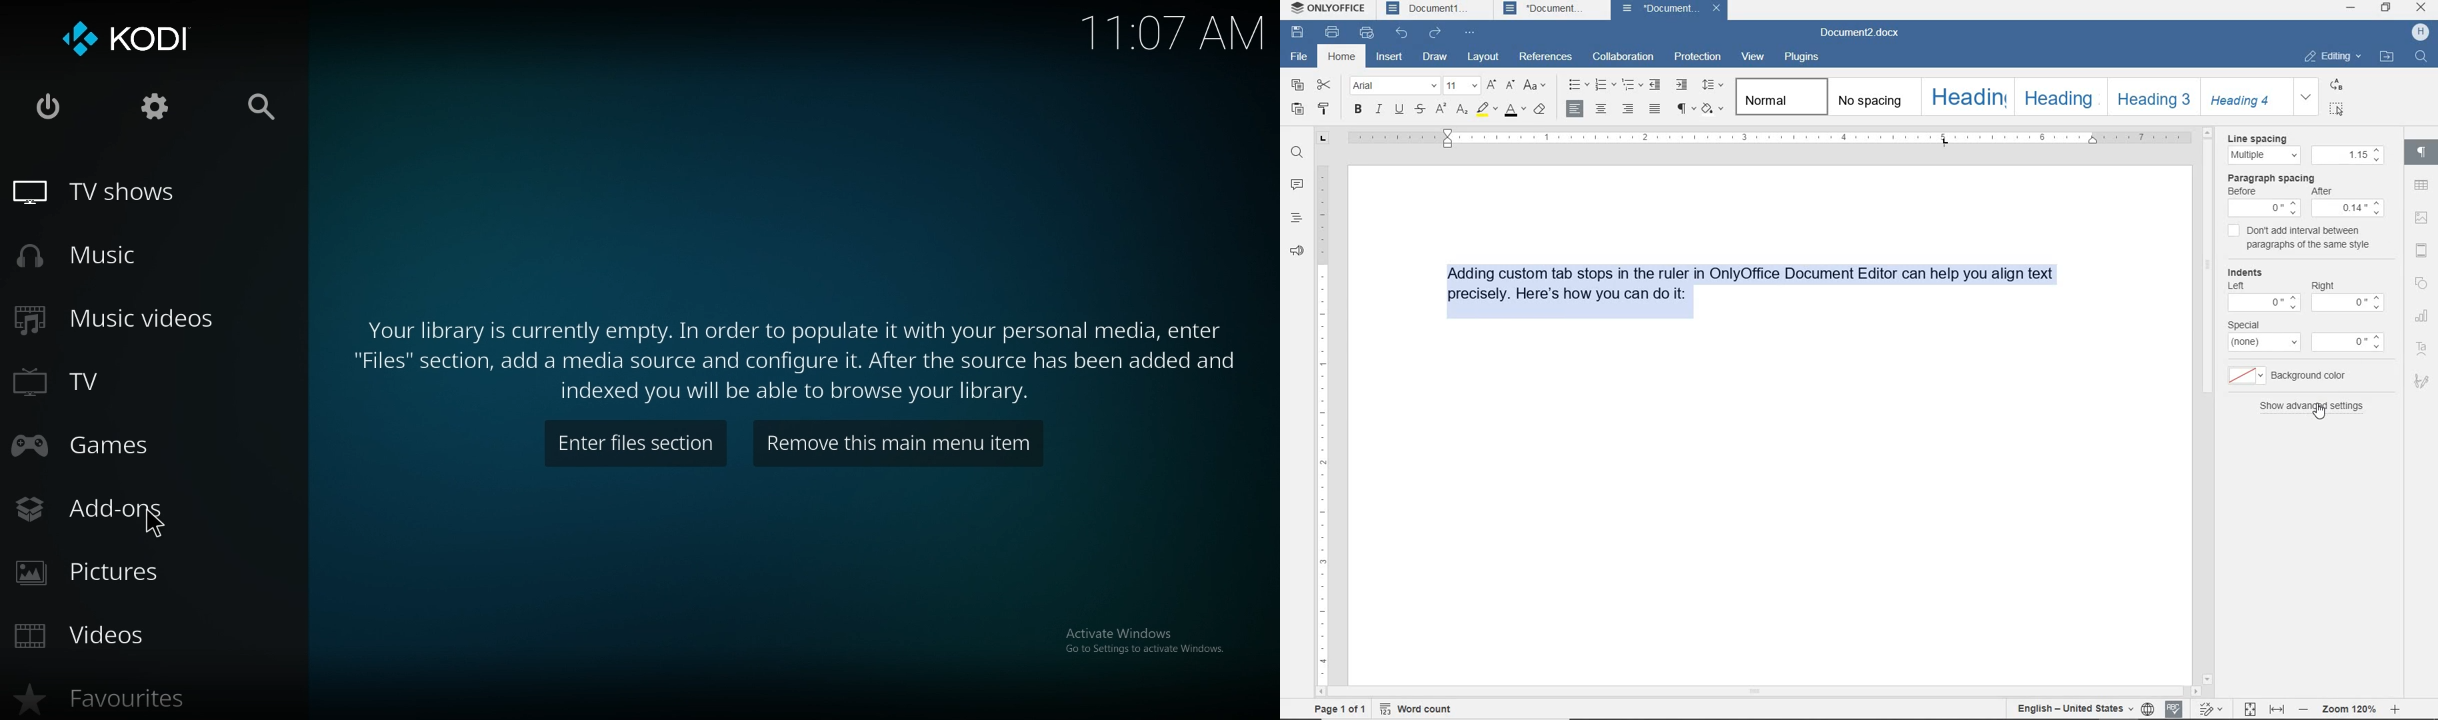 The image size is (2464, 728). Describe the element at coordinates (2148, 708) in the screenshot. I see `set document language` at that location.